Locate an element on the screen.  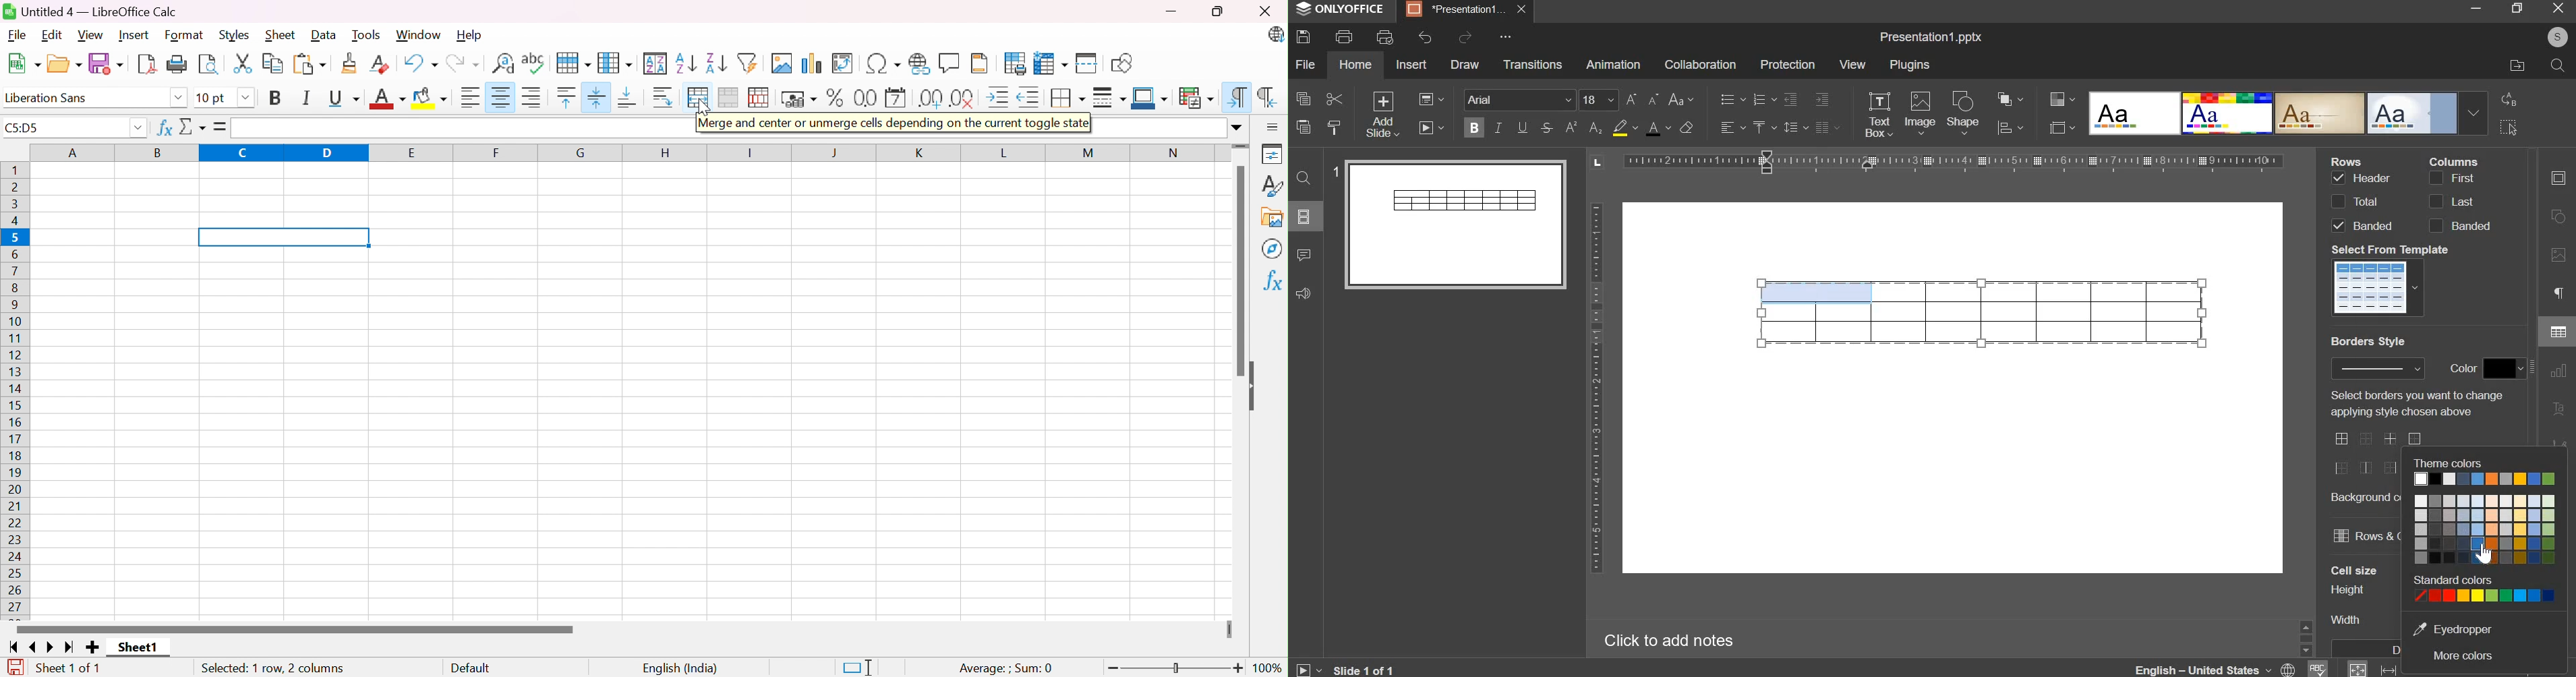
border style is located at coordinates (2371, 452).